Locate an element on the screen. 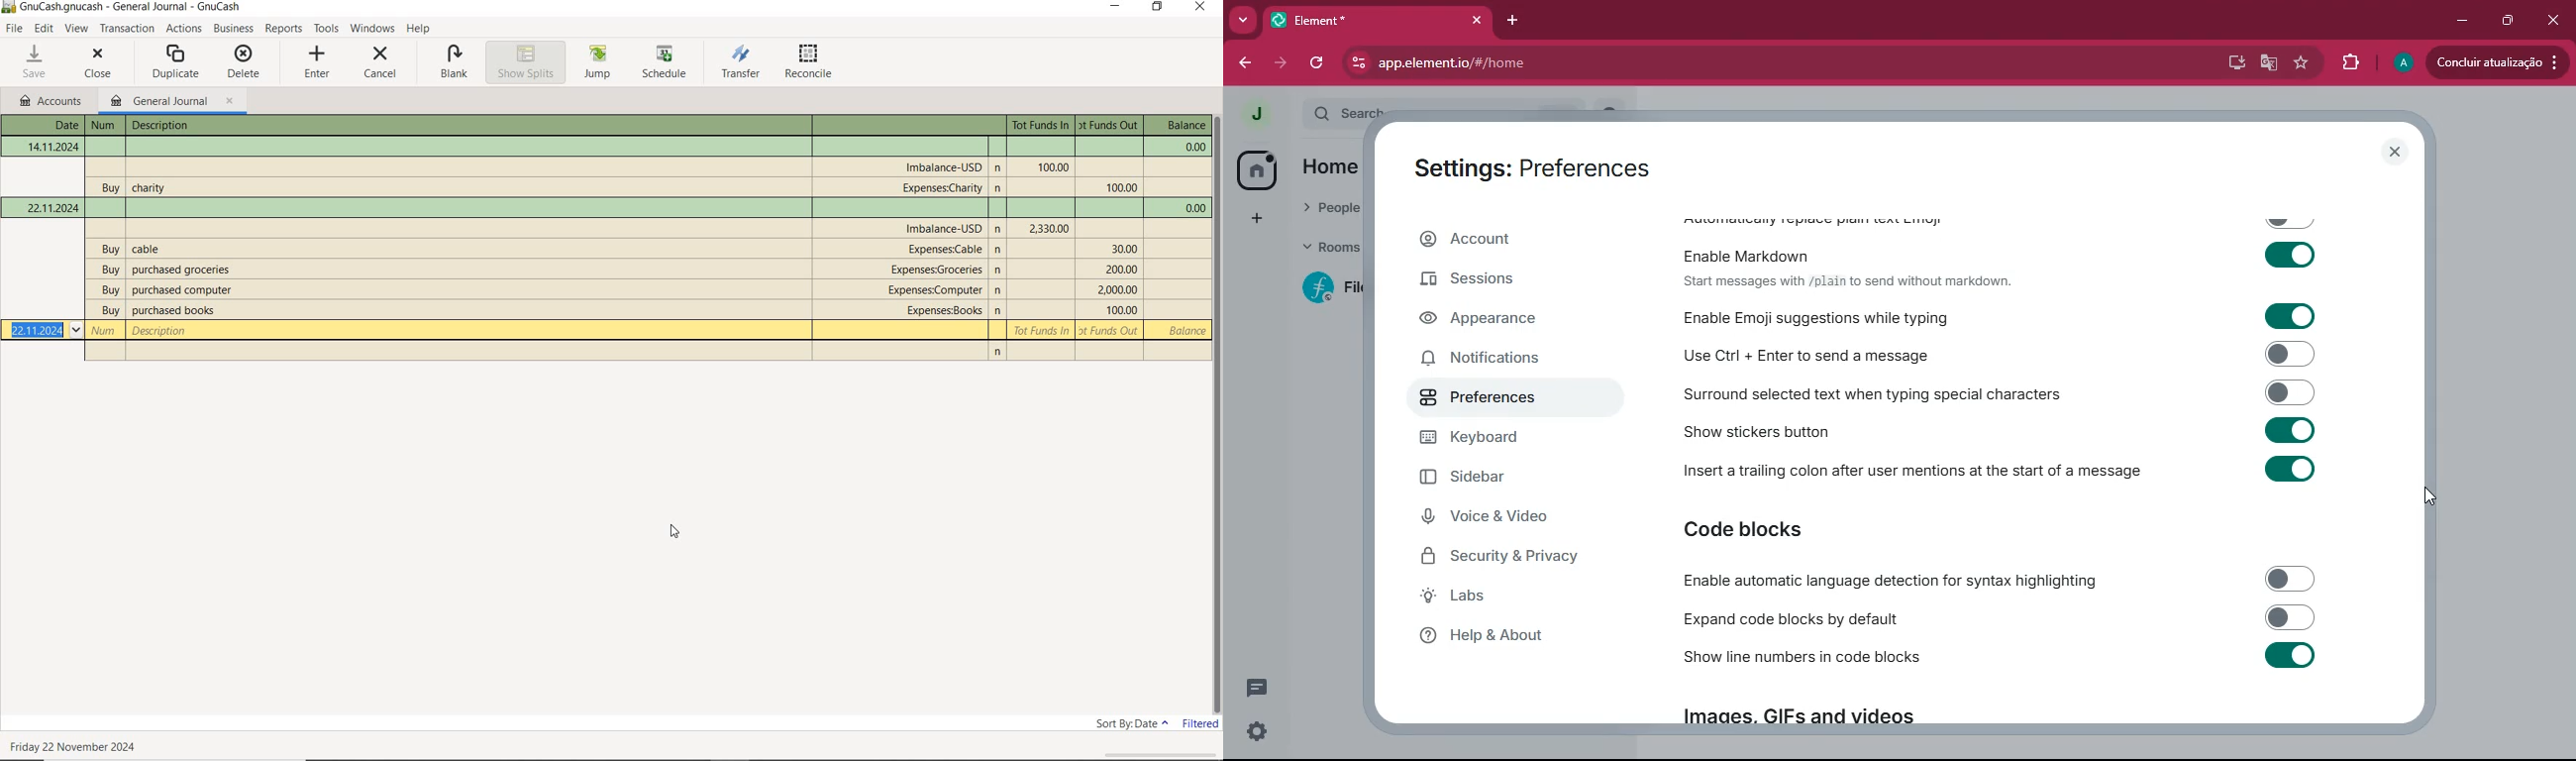 The width and height of the screenshot is (2576, 784). date is located at coordinates (74, 746).